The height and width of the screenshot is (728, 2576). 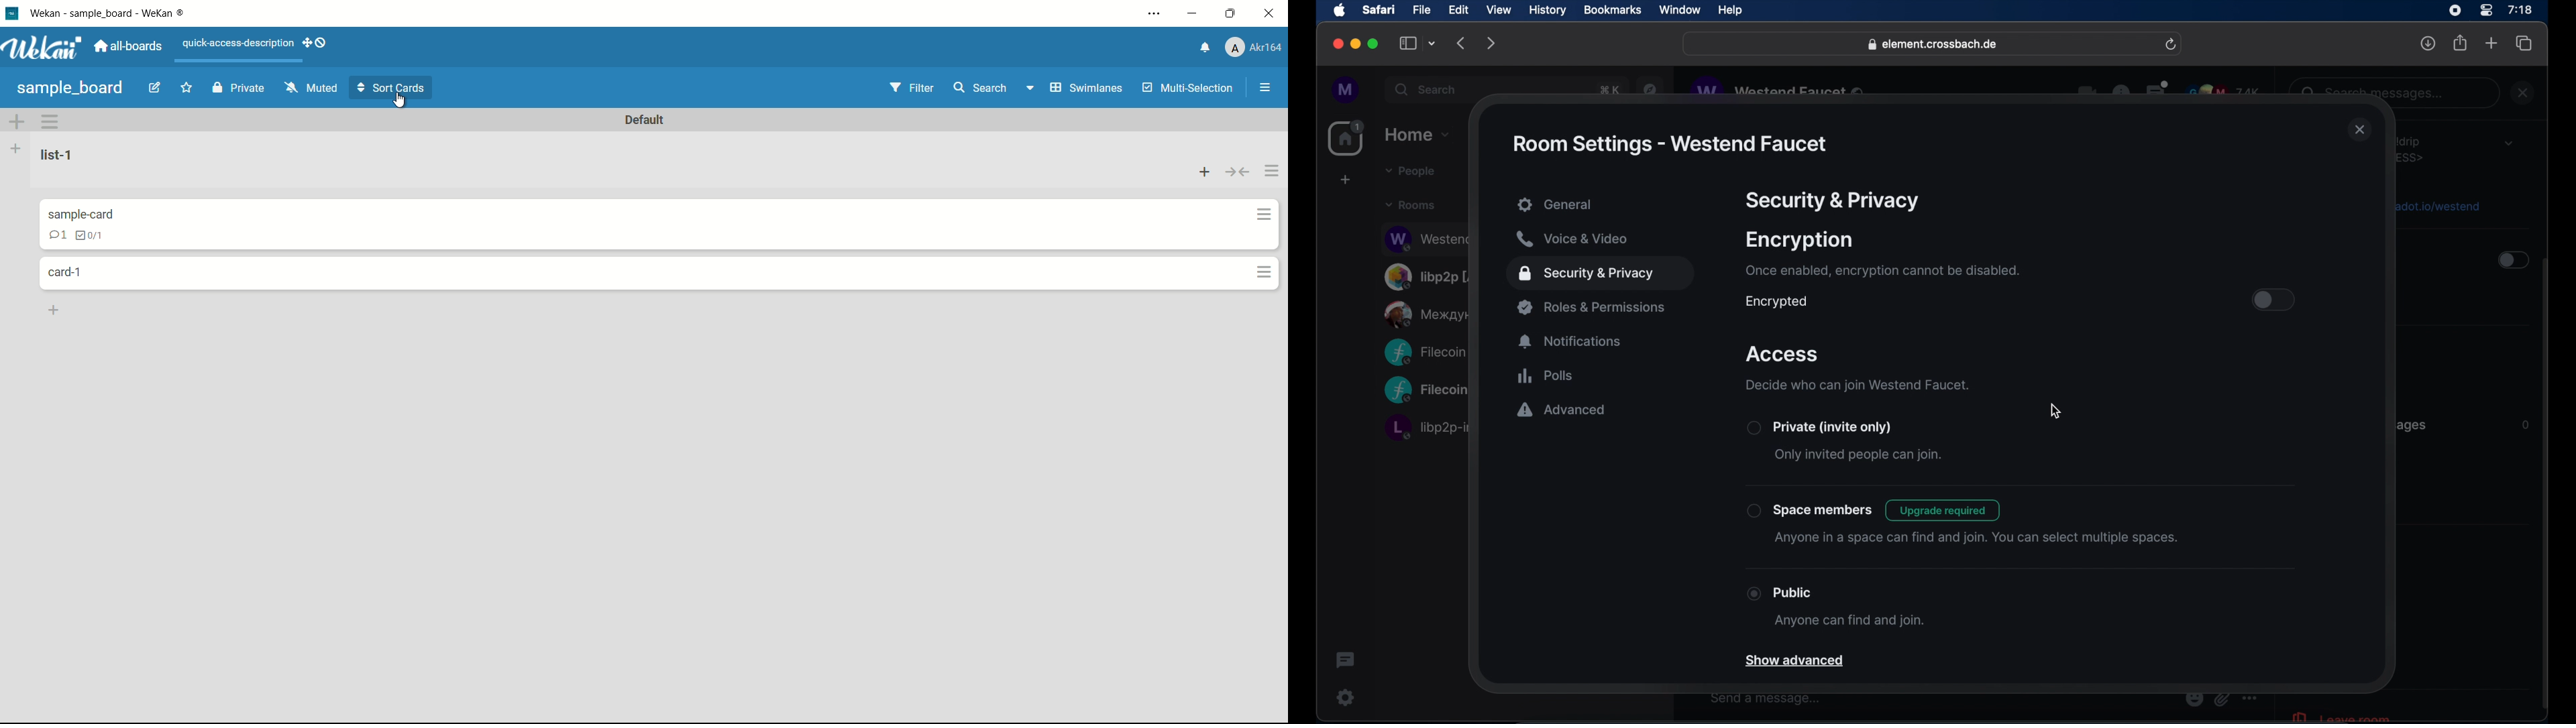 I want to click on decide who can join westend faucet, so click(x=1858, y=385).